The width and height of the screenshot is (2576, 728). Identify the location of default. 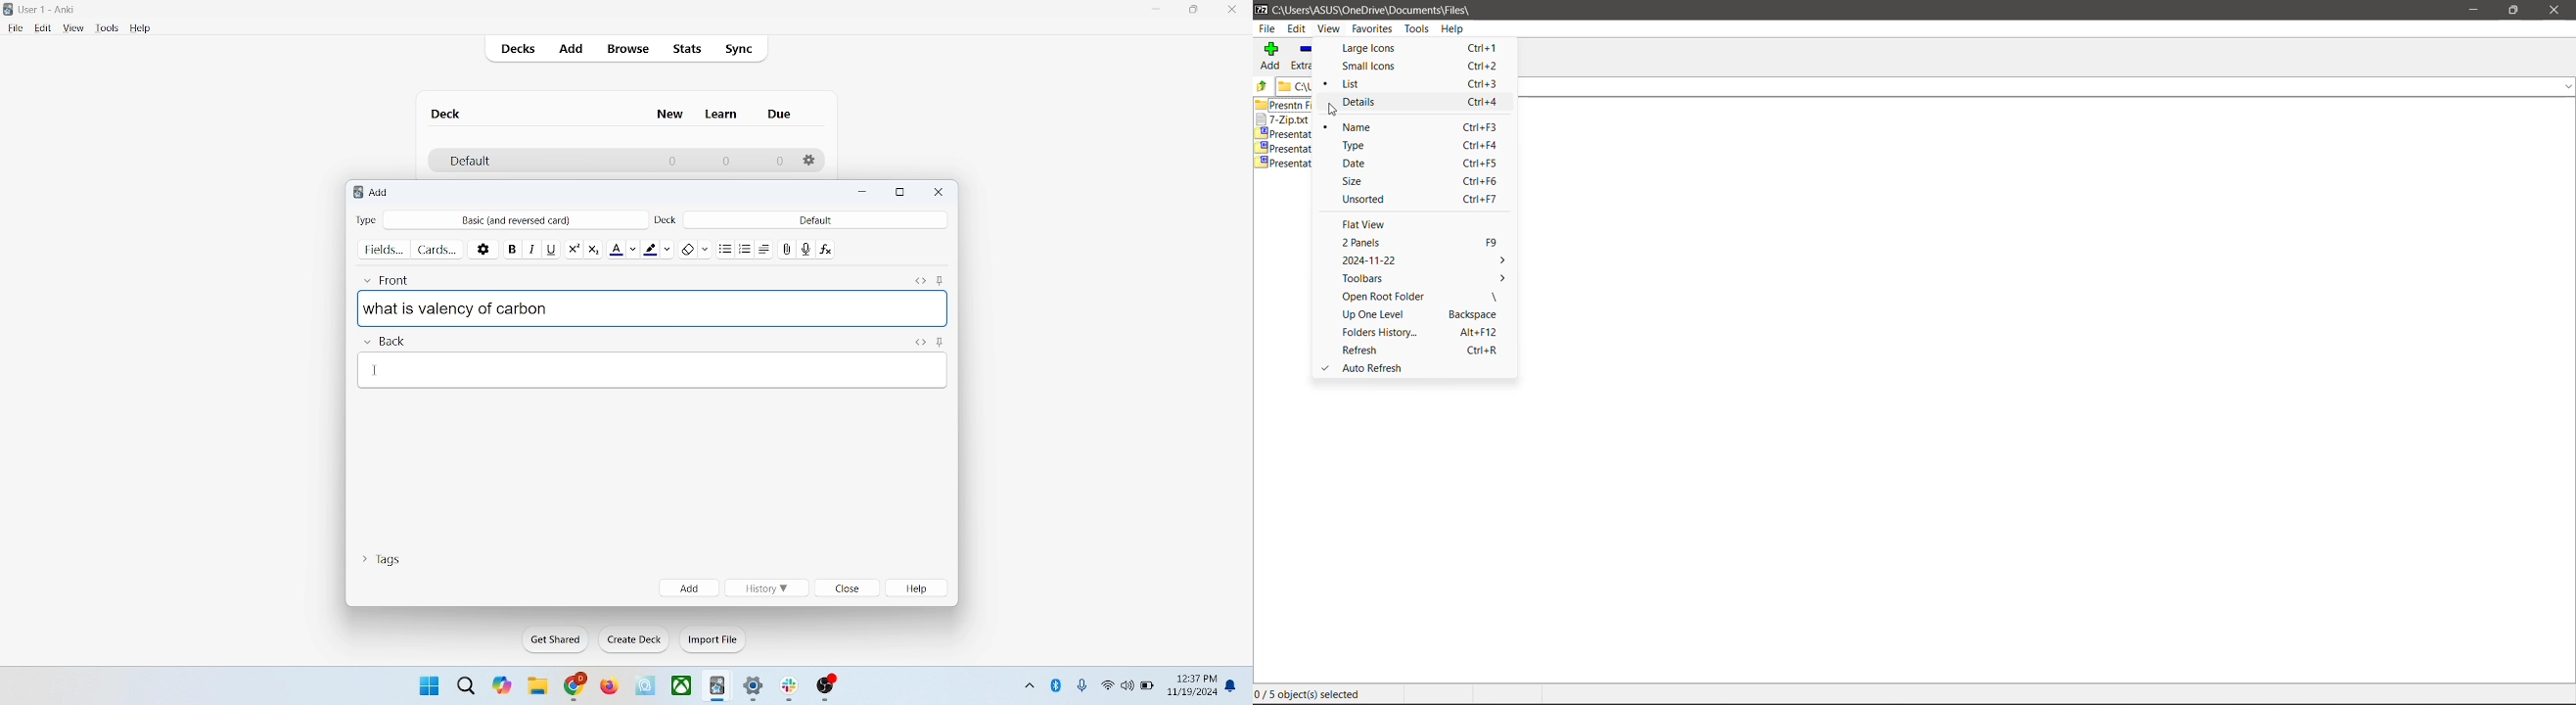
(815, 219).